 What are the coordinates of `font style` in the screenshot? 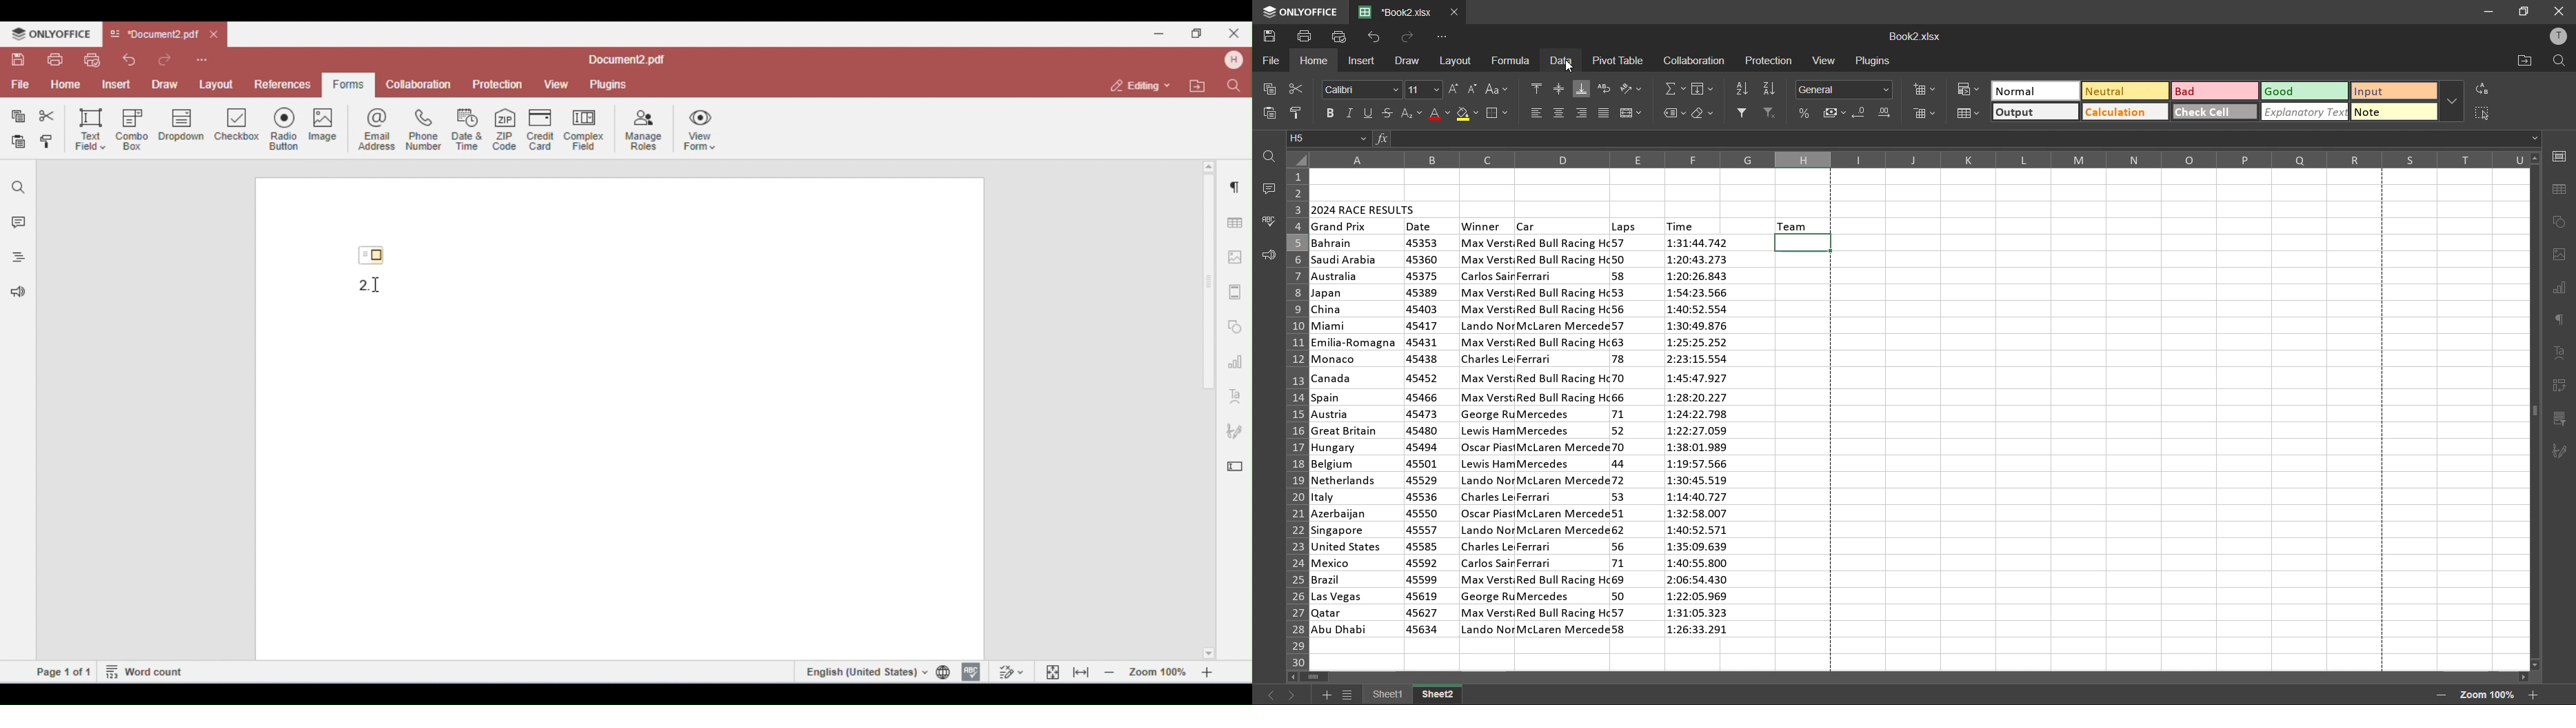 It's located at (1364, 90).